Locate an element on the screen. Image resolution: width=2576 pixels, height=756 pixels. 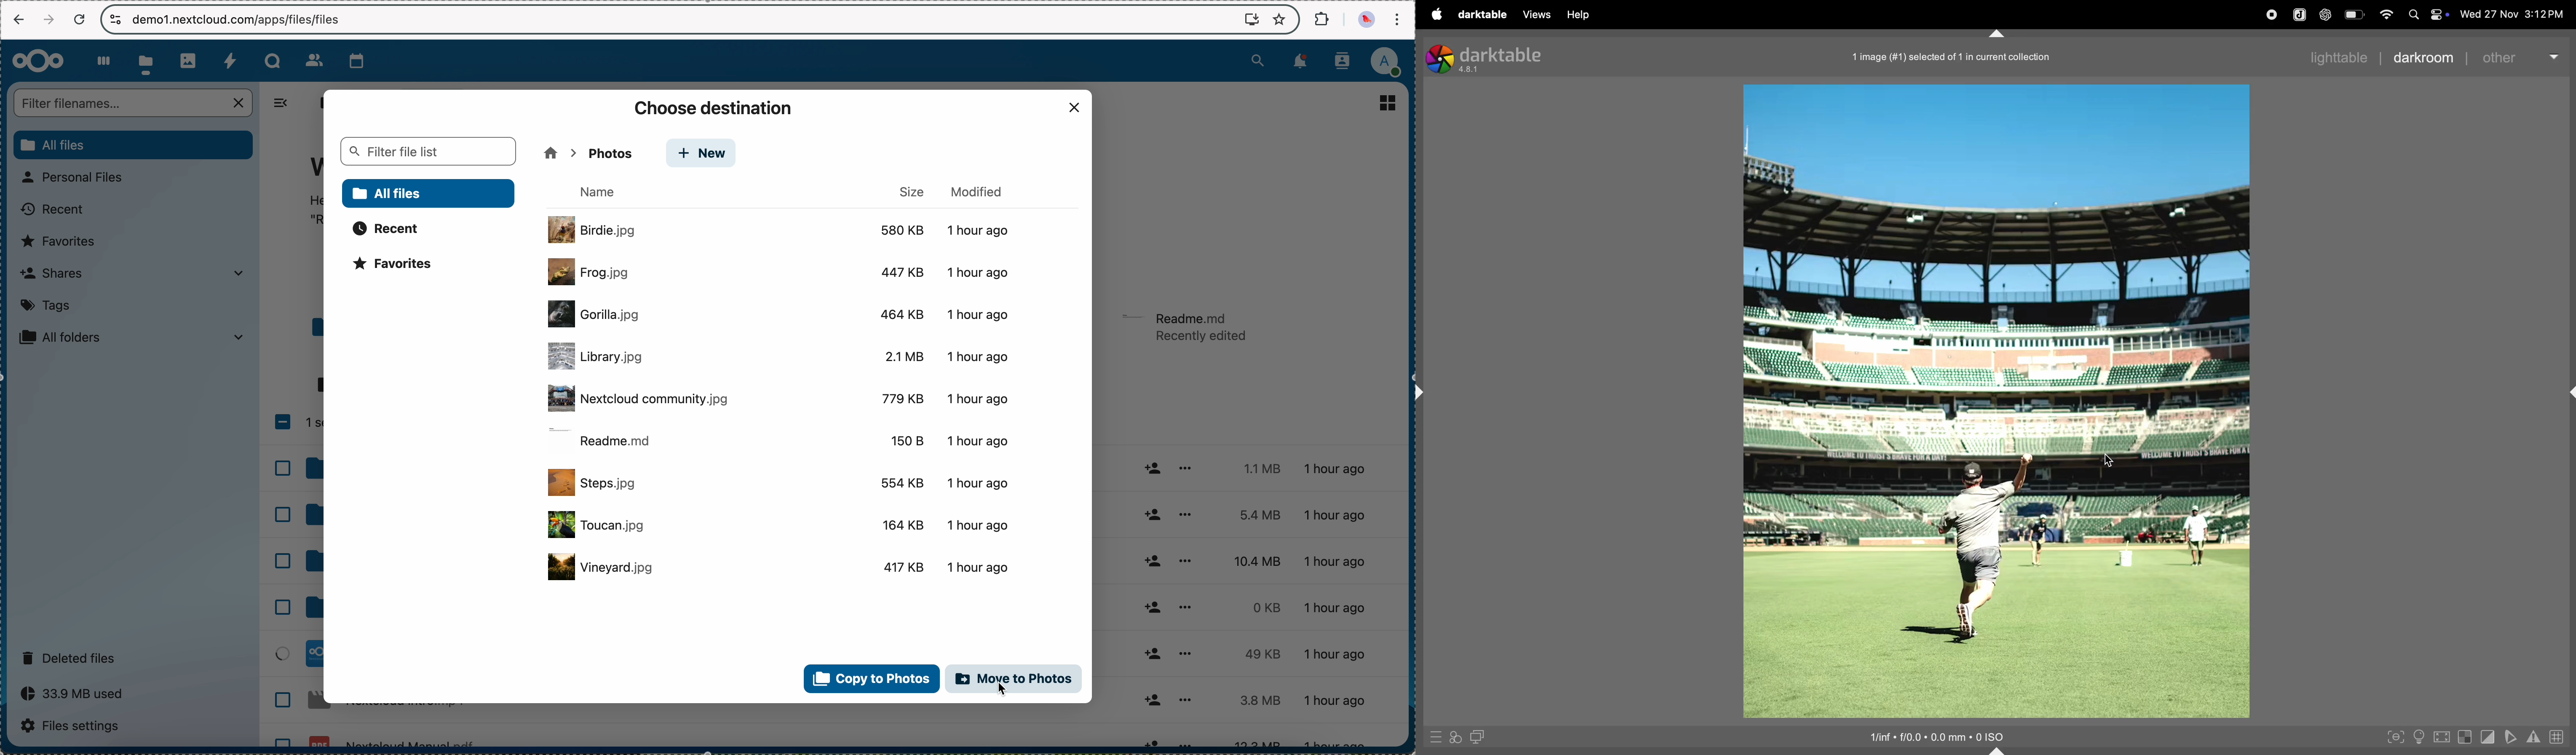
notifications is located at coordinates (1302, 62).